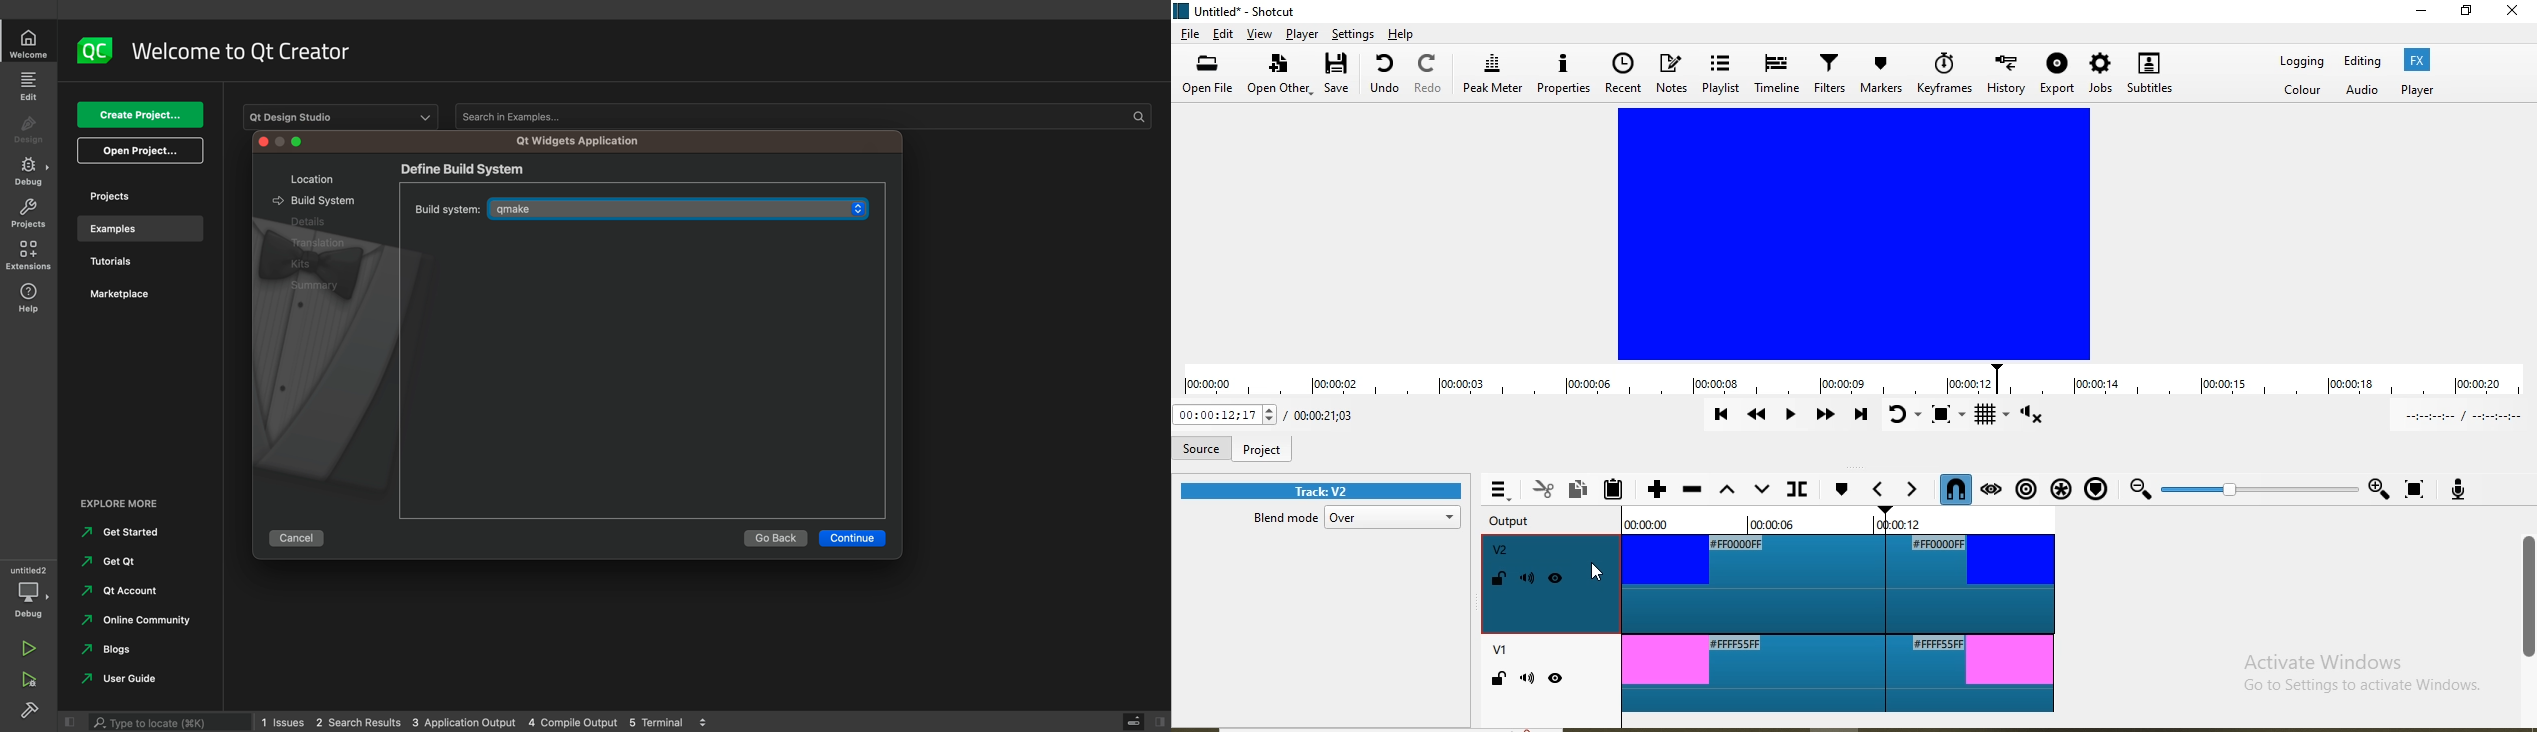 The height and width of the screenshot is (756, 2548). What do you see at coordinates (306, 179) in the screenshot?
I see `location` at bounding box center [306, 179].